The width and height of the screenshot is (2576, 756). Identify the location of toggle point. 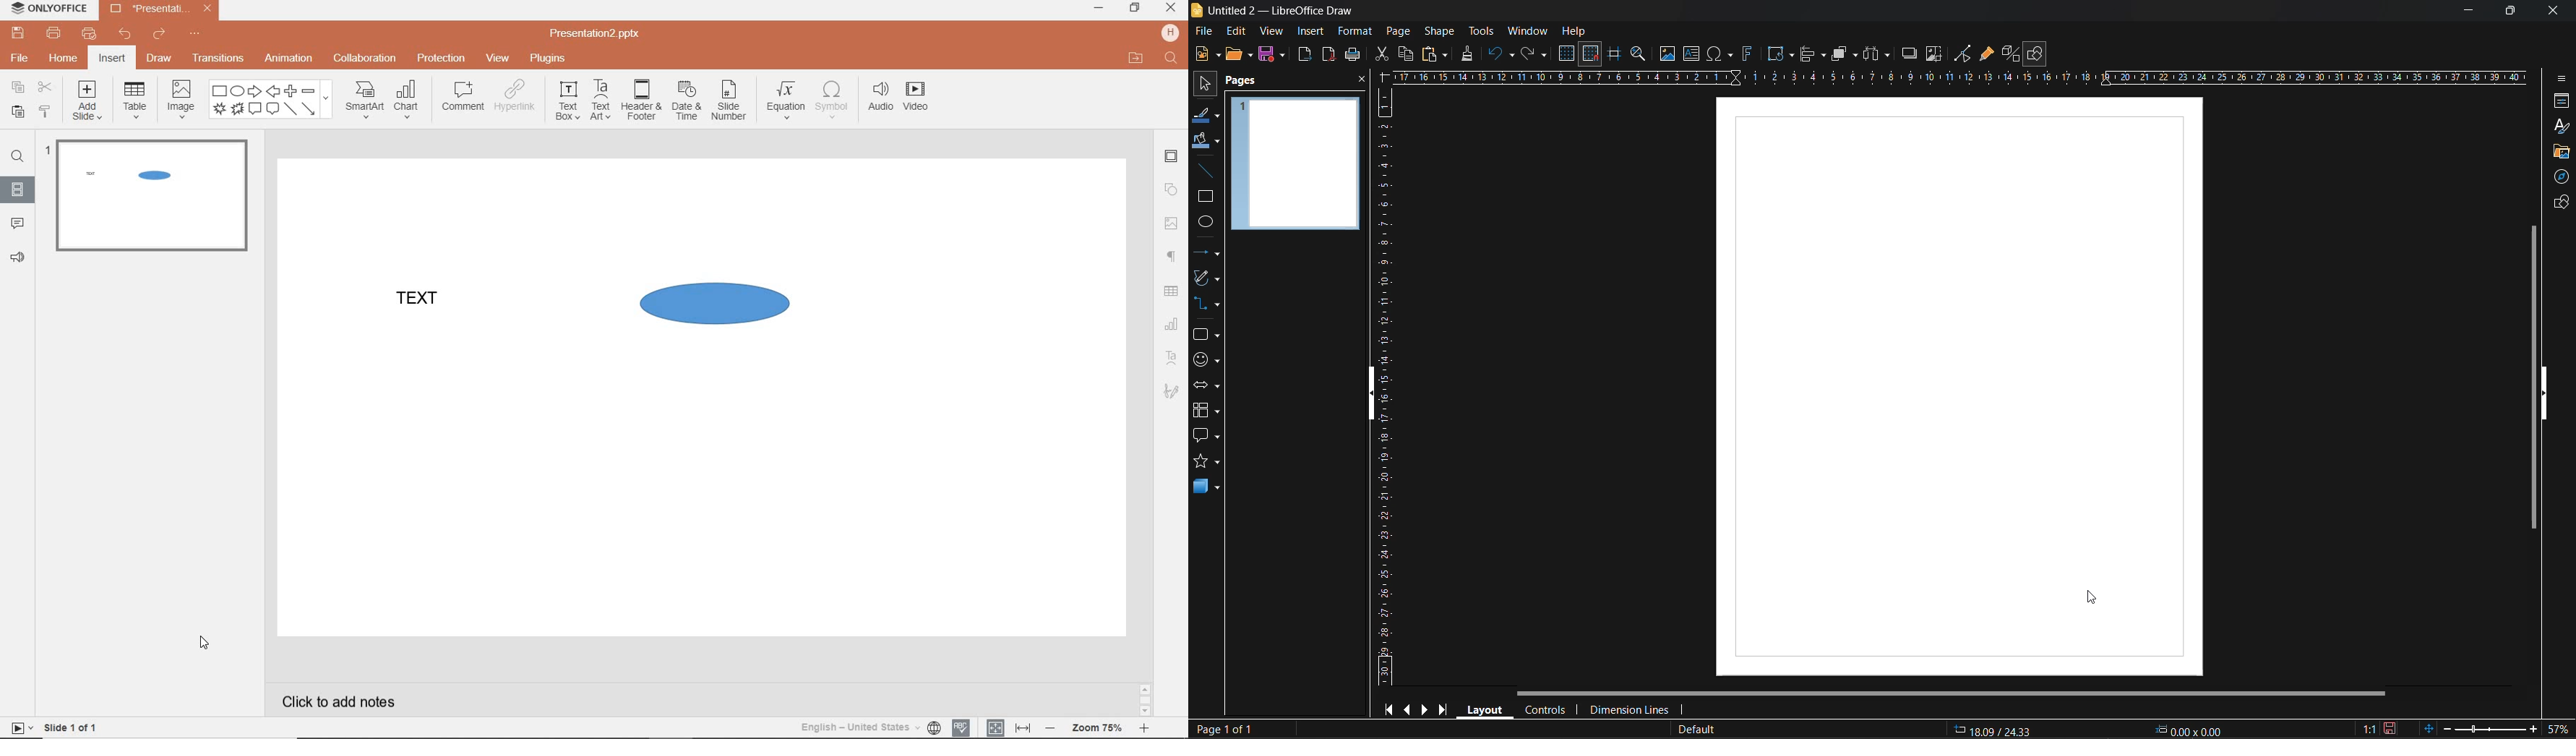
(1965, 55).